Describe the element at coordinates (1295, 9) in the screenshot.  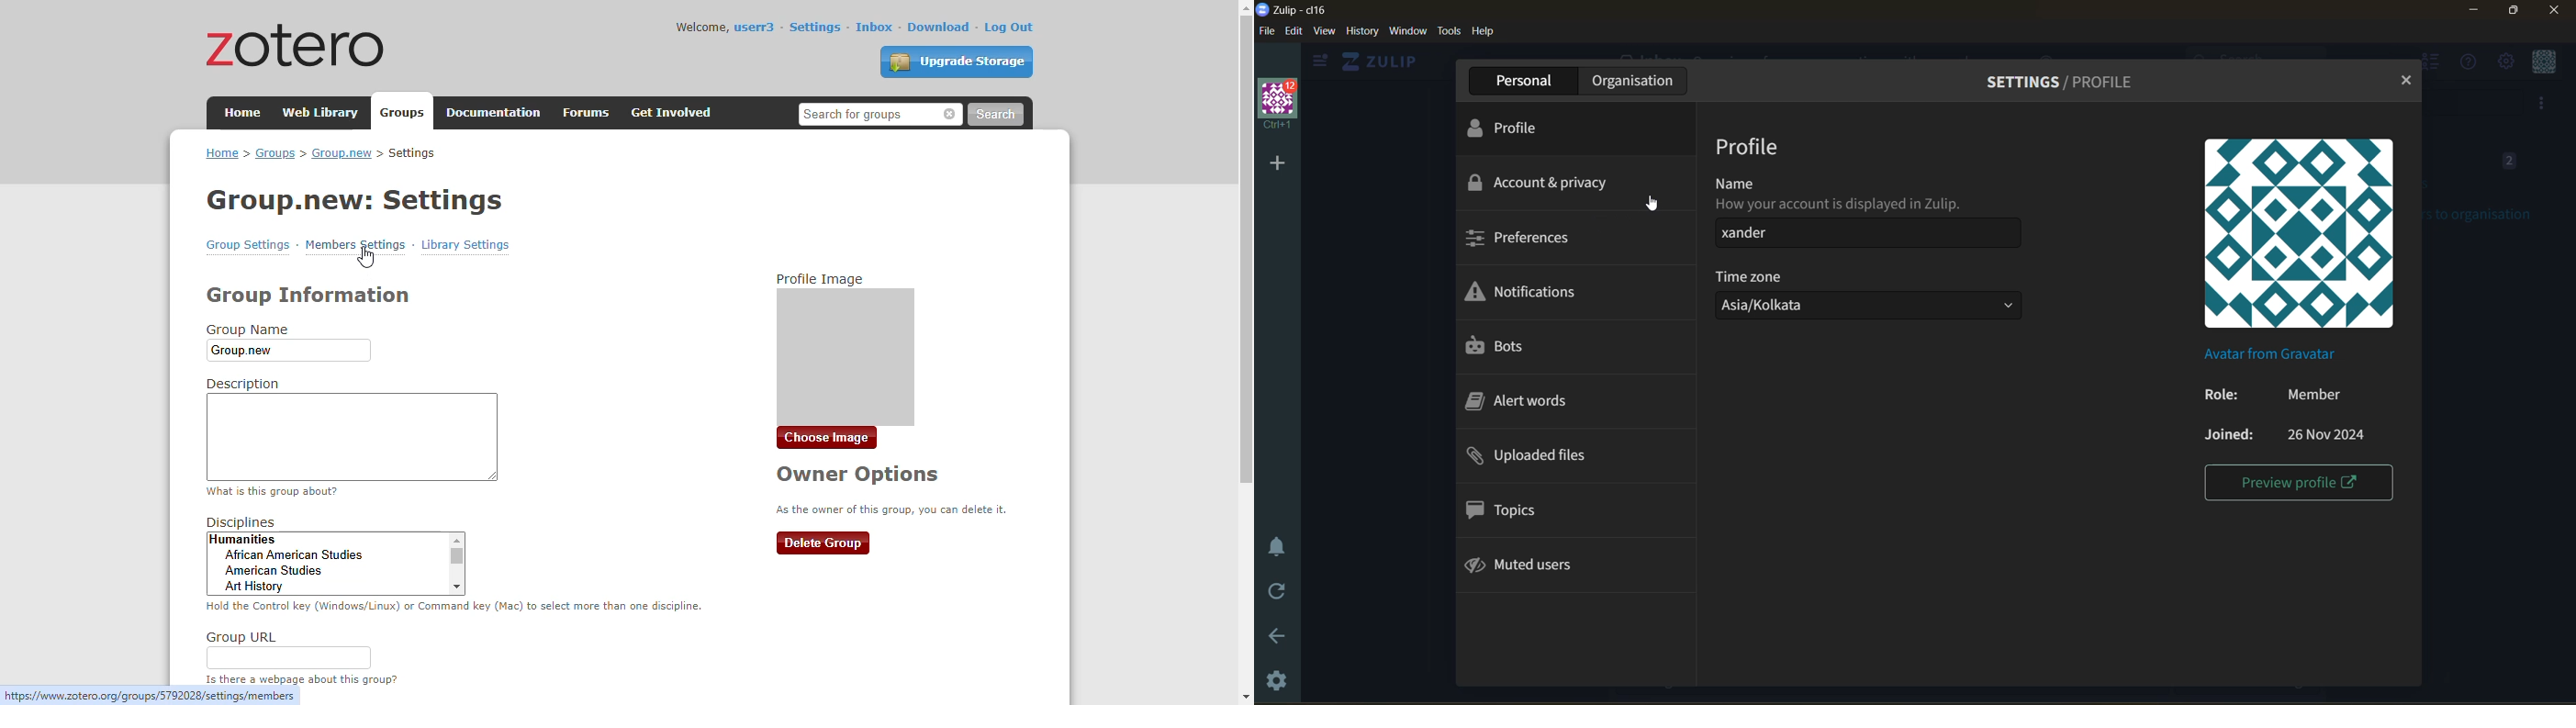
I see `application logo and name` at that location.